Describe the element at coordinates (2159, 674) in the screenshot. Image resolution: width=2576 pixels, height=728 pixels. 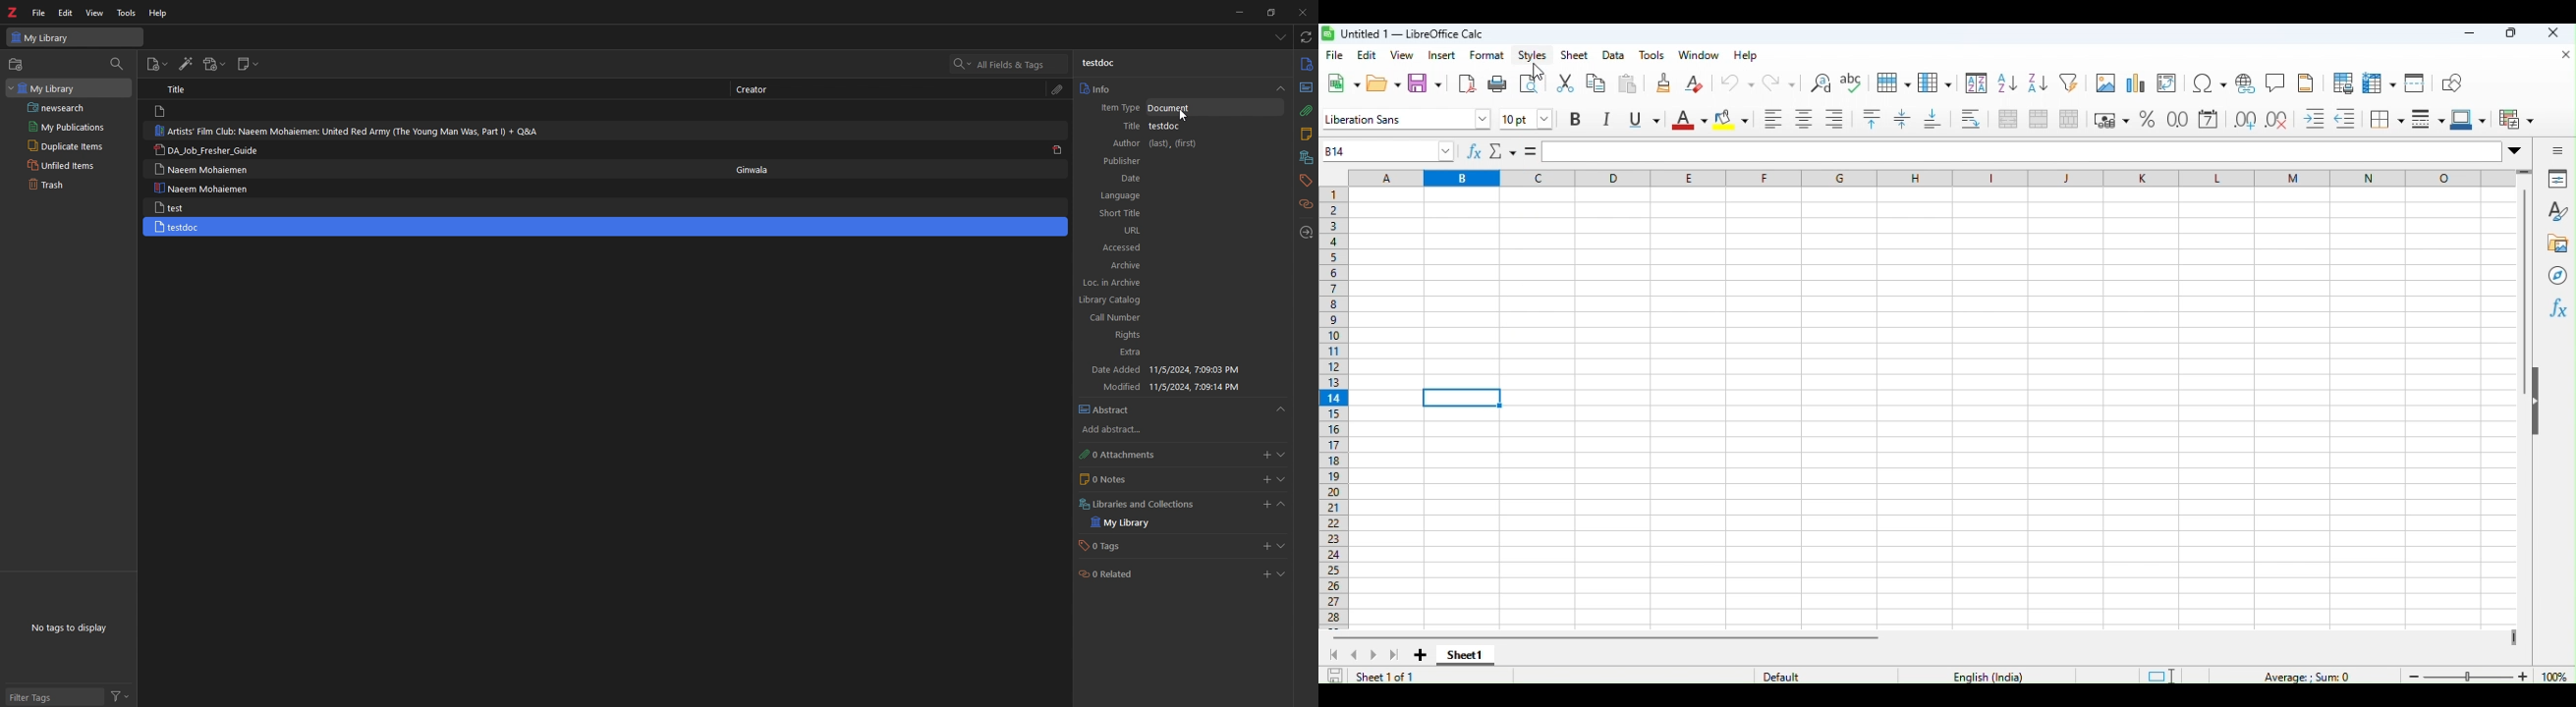
I see `Standard selection` at that location.